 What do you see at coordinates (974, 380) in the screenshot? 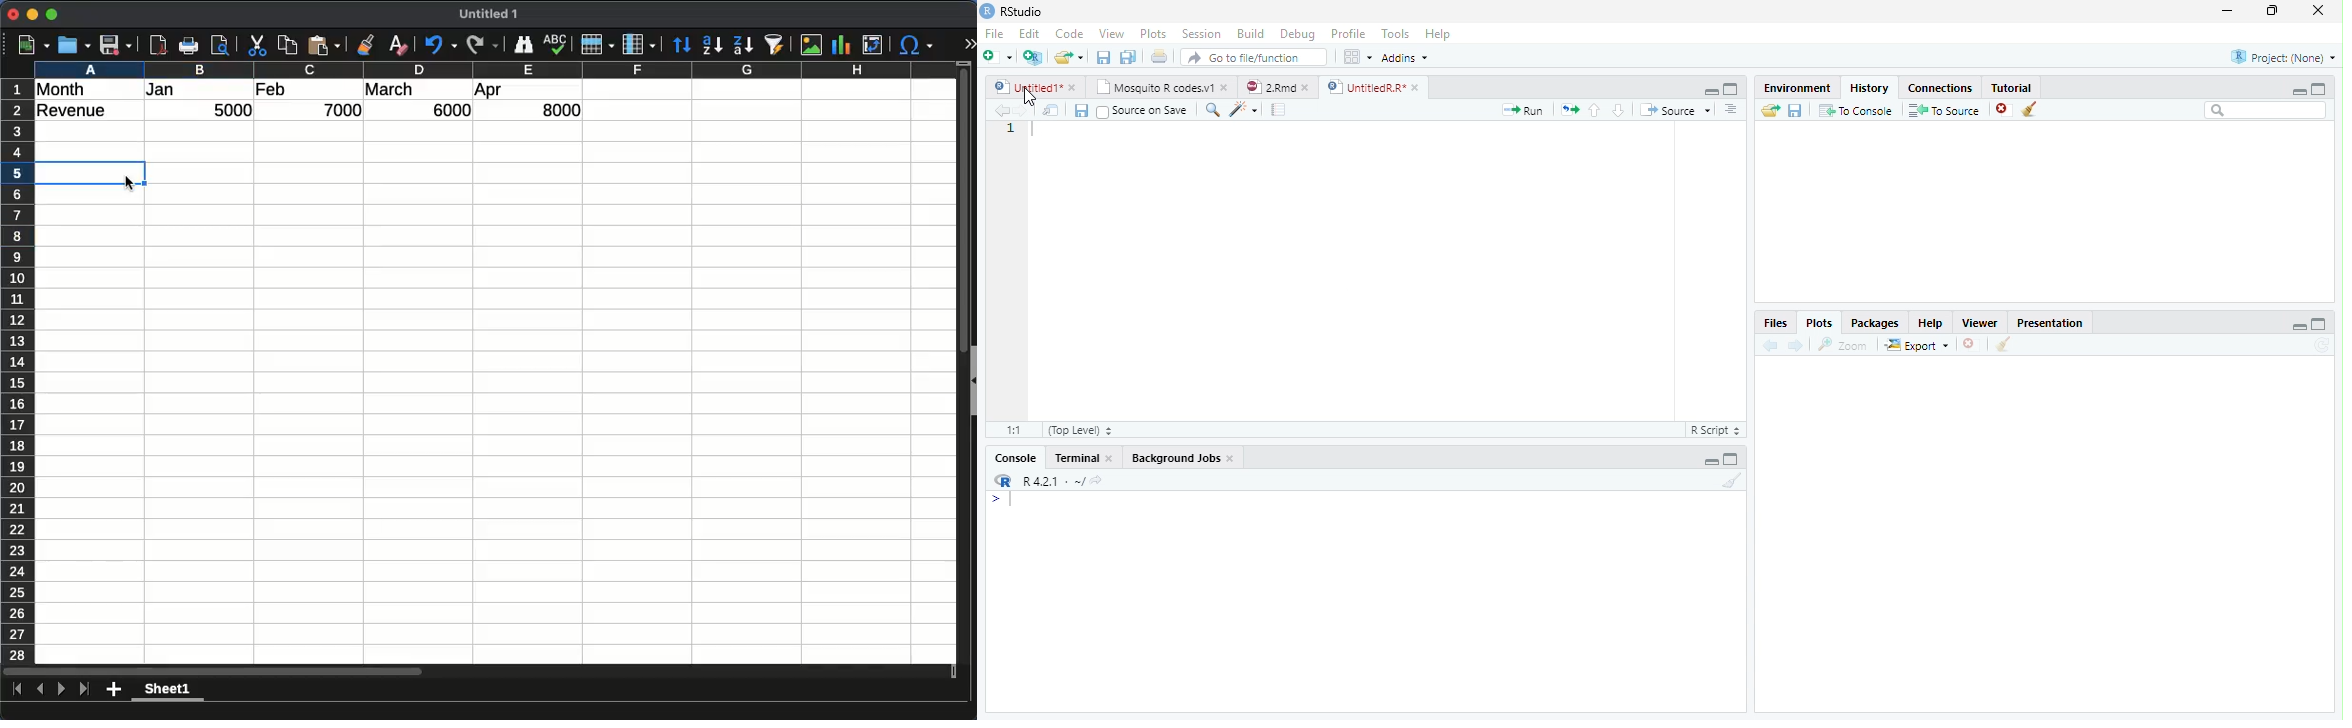
I see `Expand/Colapse` at bounding box center [974, 380].